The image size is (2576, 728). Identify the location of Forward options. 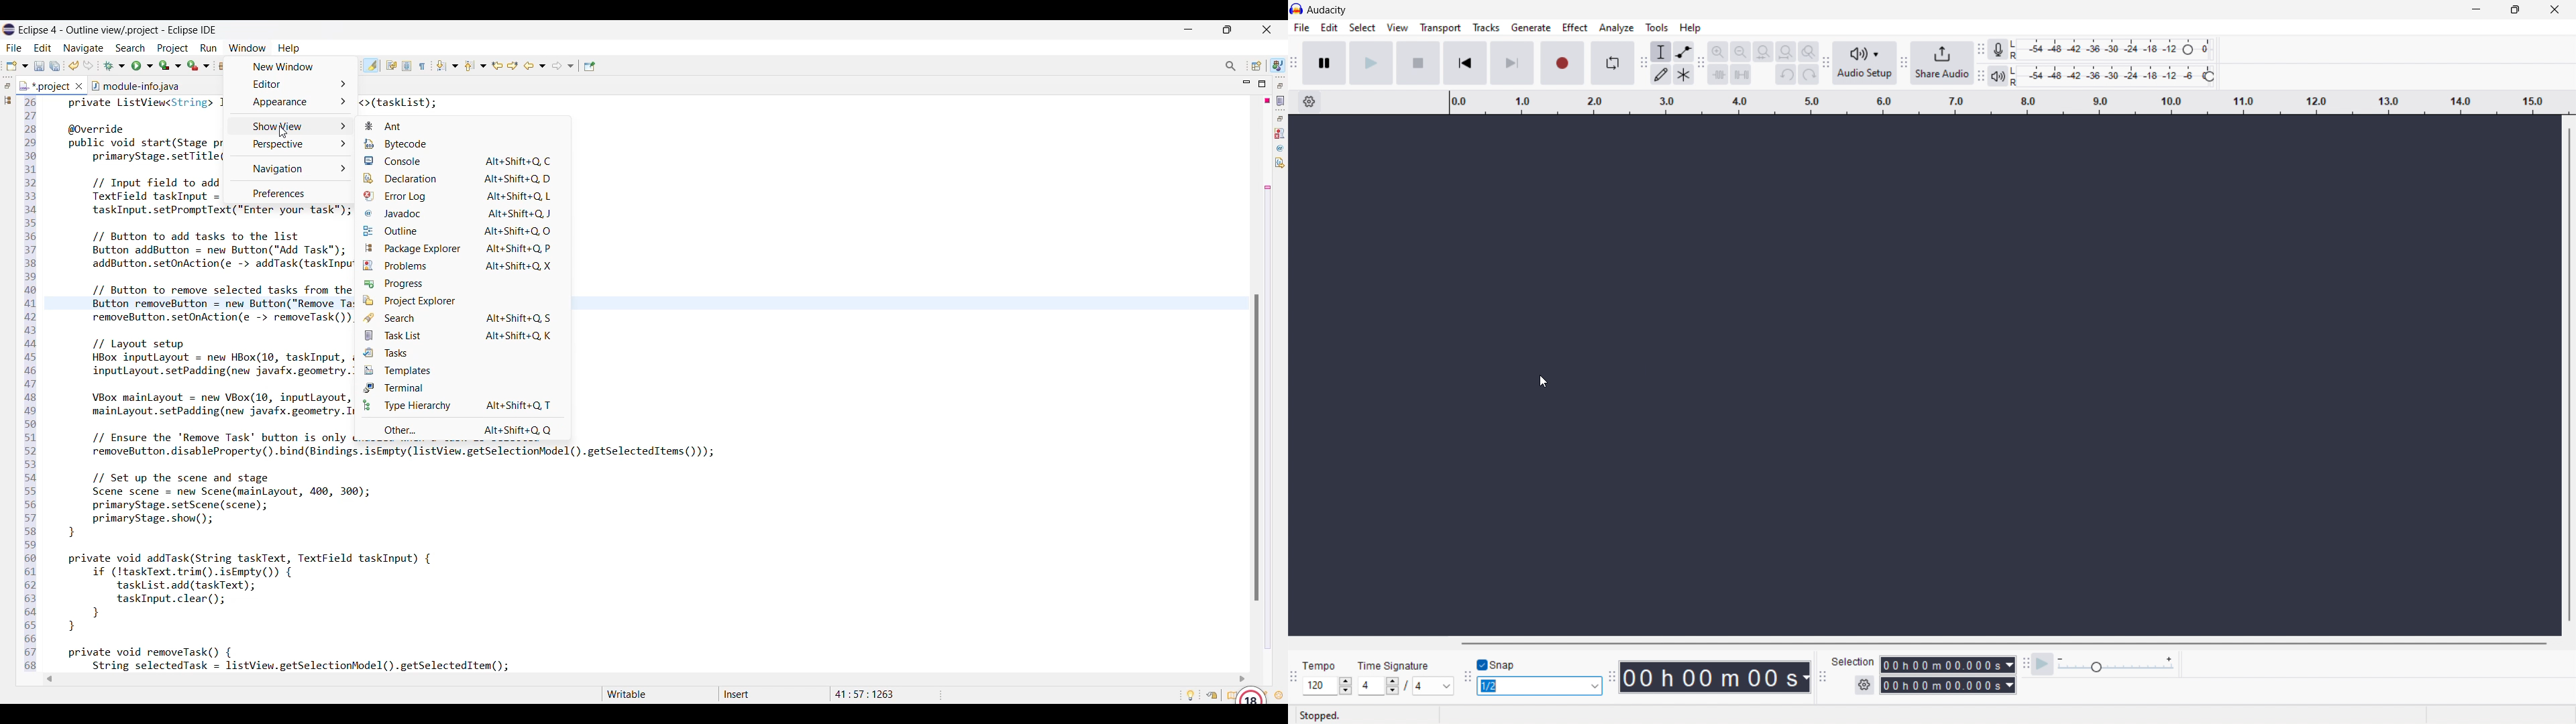
(563, 66).